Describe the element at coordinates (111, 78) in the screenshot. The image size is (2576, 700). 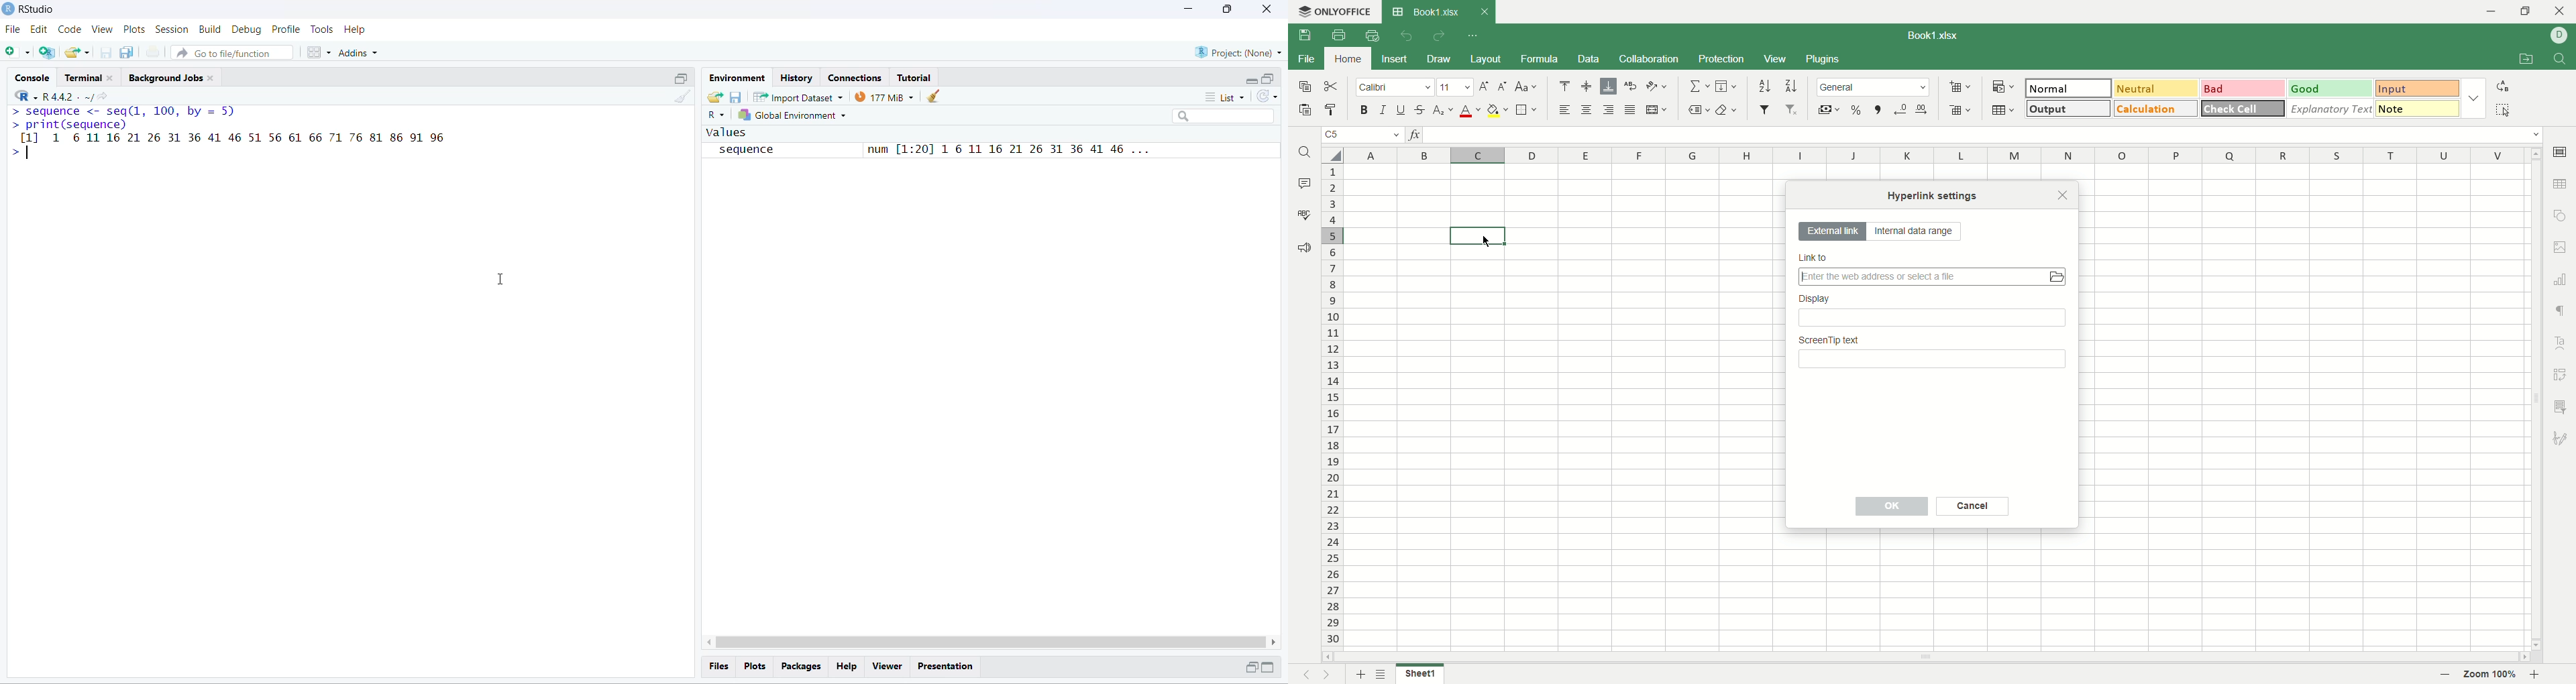
I see `close` at that location.